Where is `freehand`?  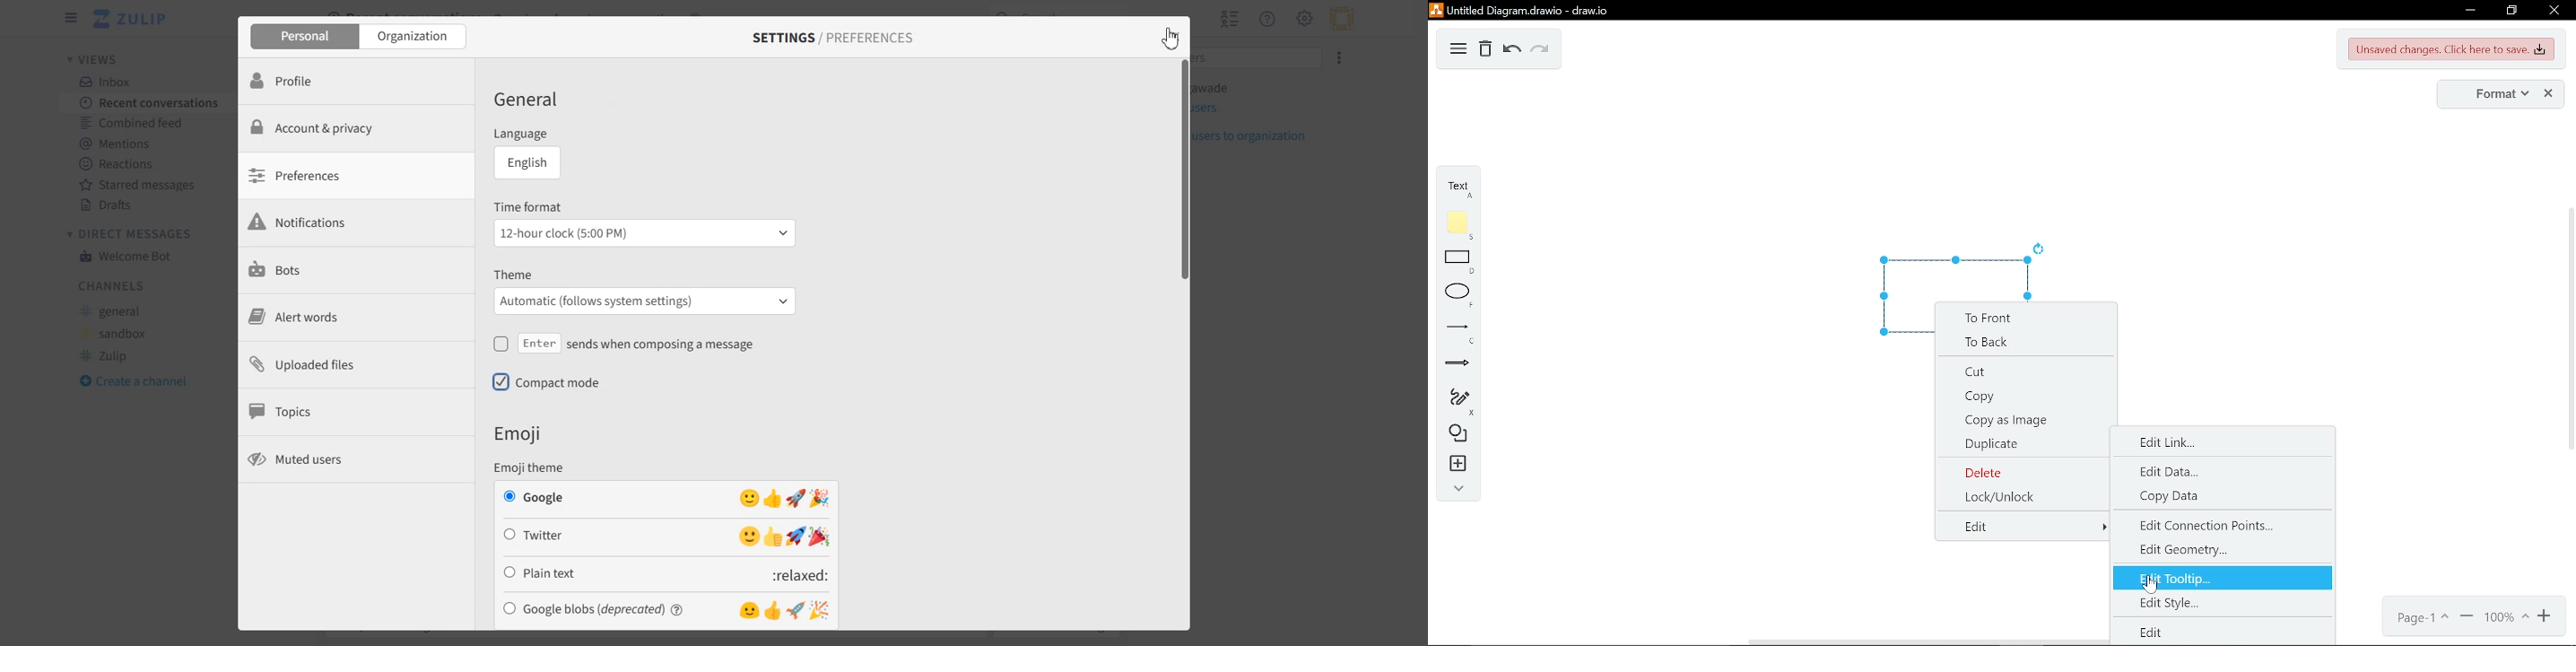
freehand is located at coordinates (1459, 402).